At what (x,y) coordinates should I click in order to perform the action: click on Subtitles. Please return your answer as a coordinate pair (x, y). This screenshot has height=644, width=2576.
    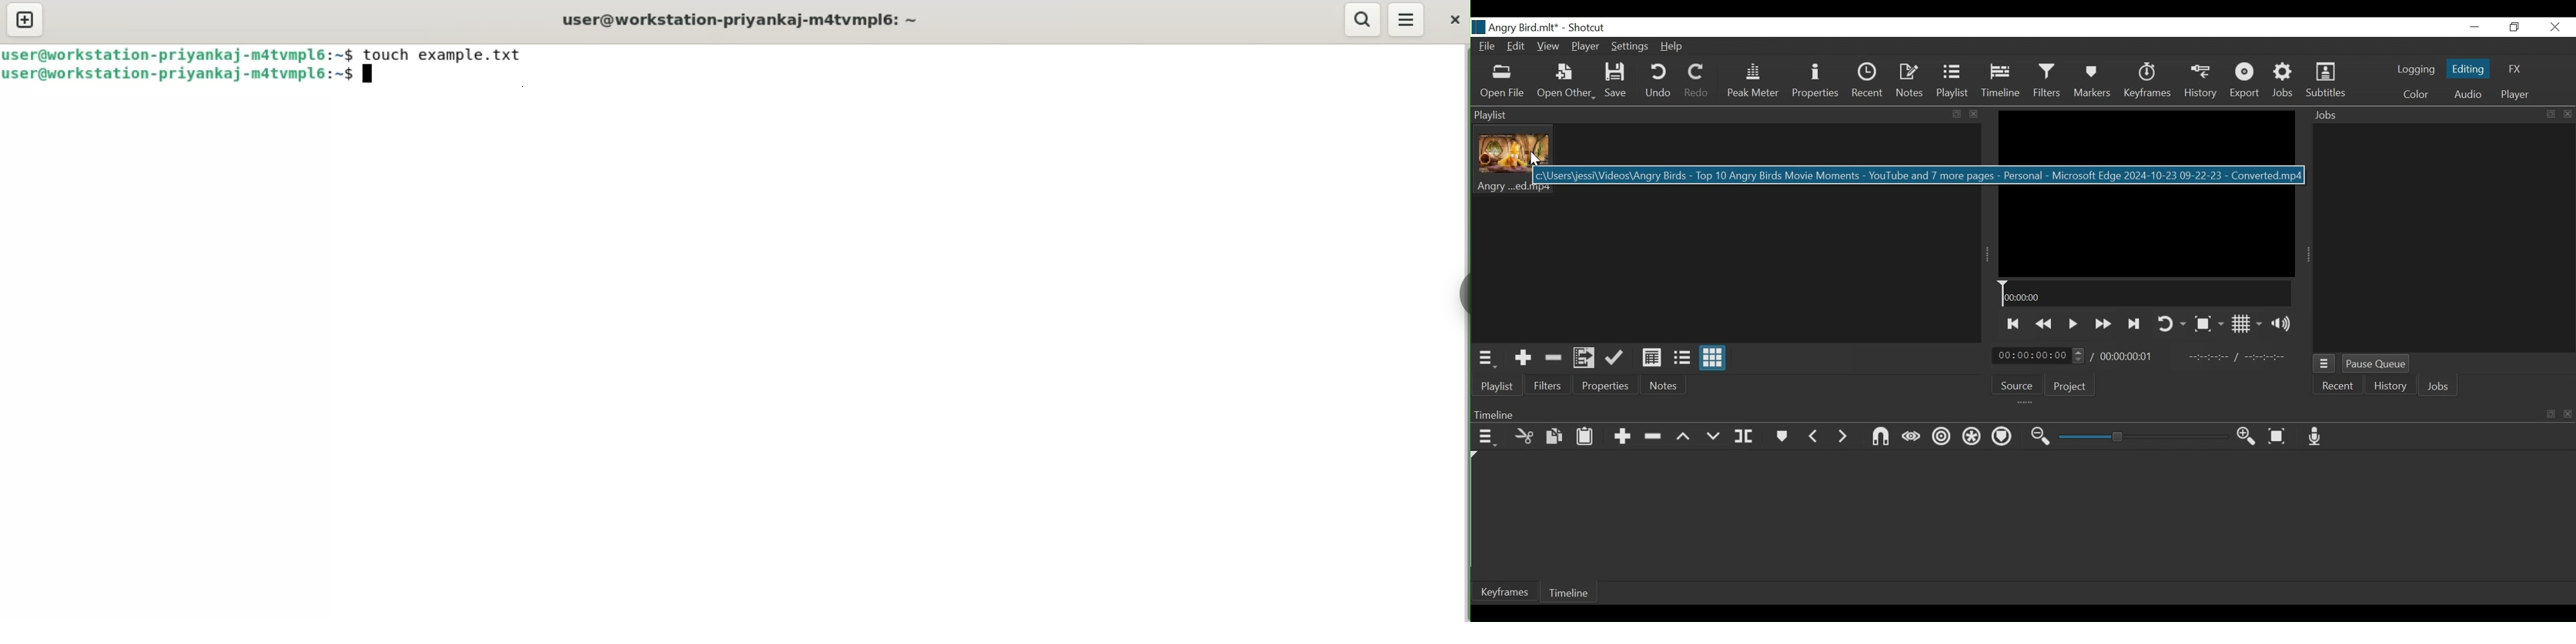
    Looking at the image, I should click on (2326, 80).